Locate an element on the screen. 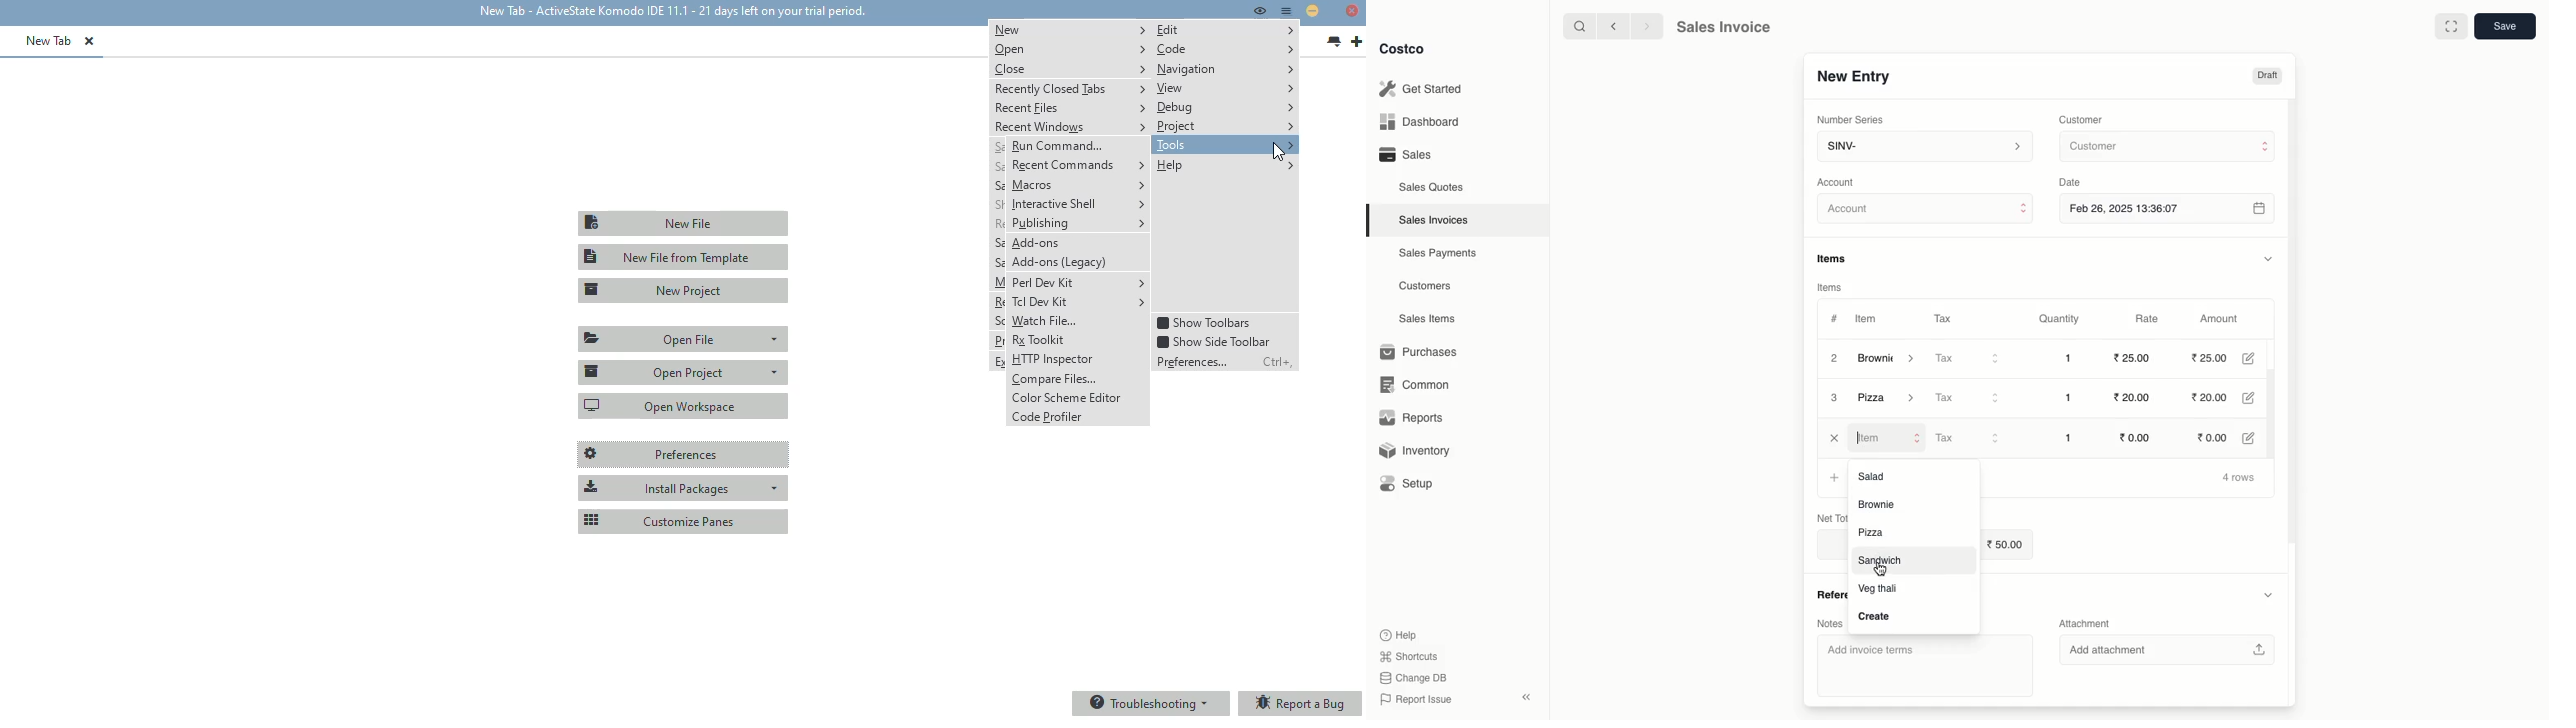 Image resolution: width=2576 pixels, height=728 pixels. Change DB is located at coordinates (1410, 676).